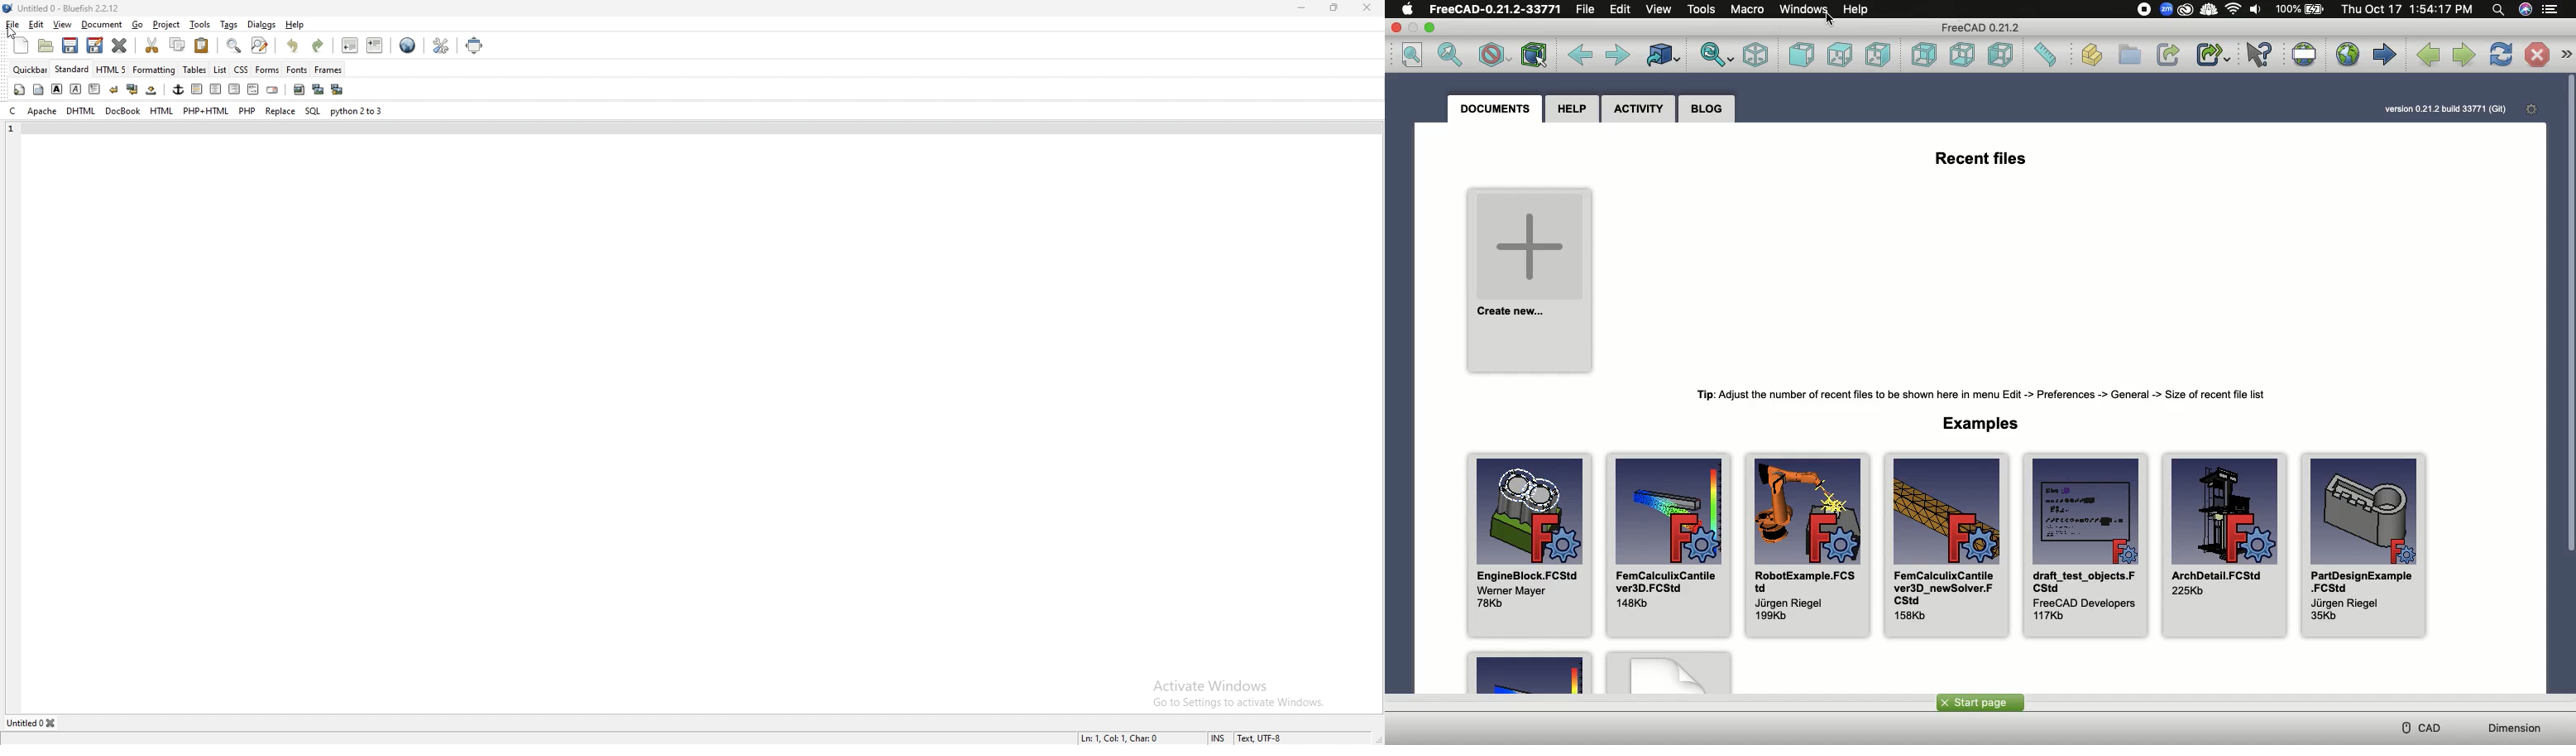 The image size is (2576, 756). Describe the element at coordinates (1715, 55) in the screenshot. I see `Sync view` at that location.